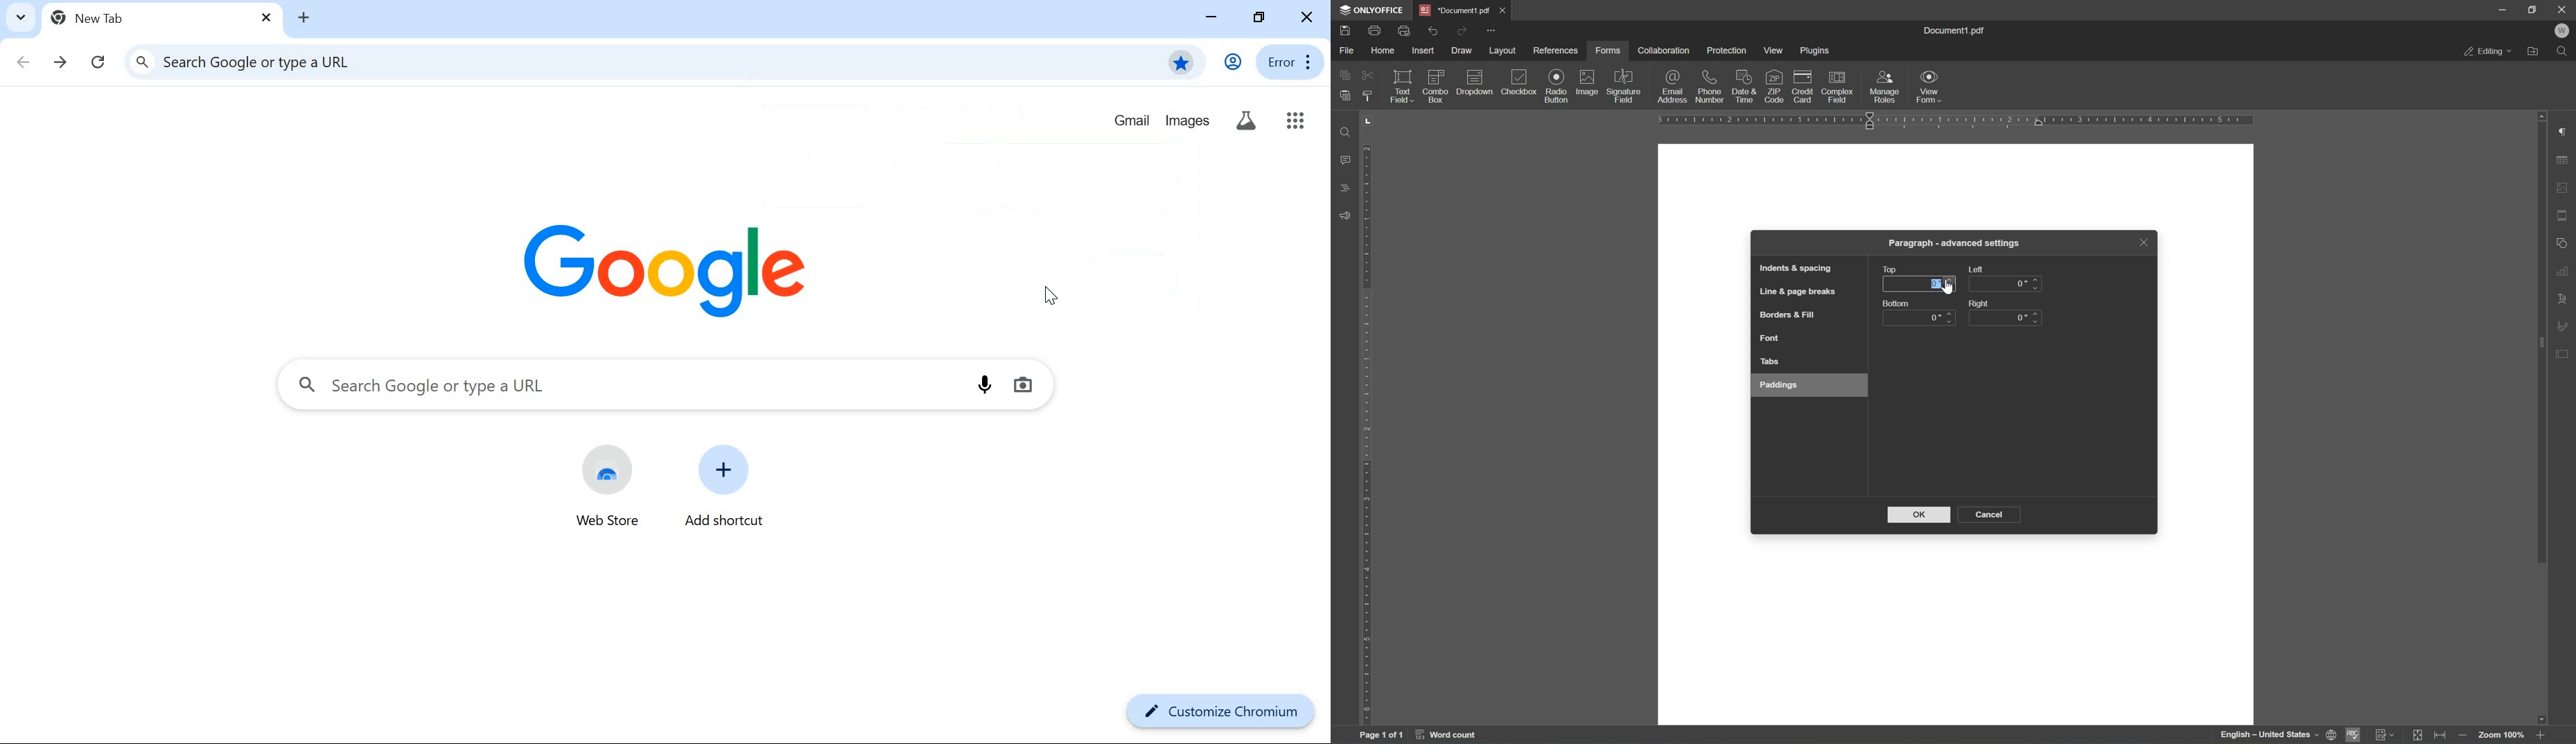 Image resolution: width=2576 pixels, height=756 pixels. Describe the element at coordinates (2144, 243) in the screenshot. I see `close` at that location.